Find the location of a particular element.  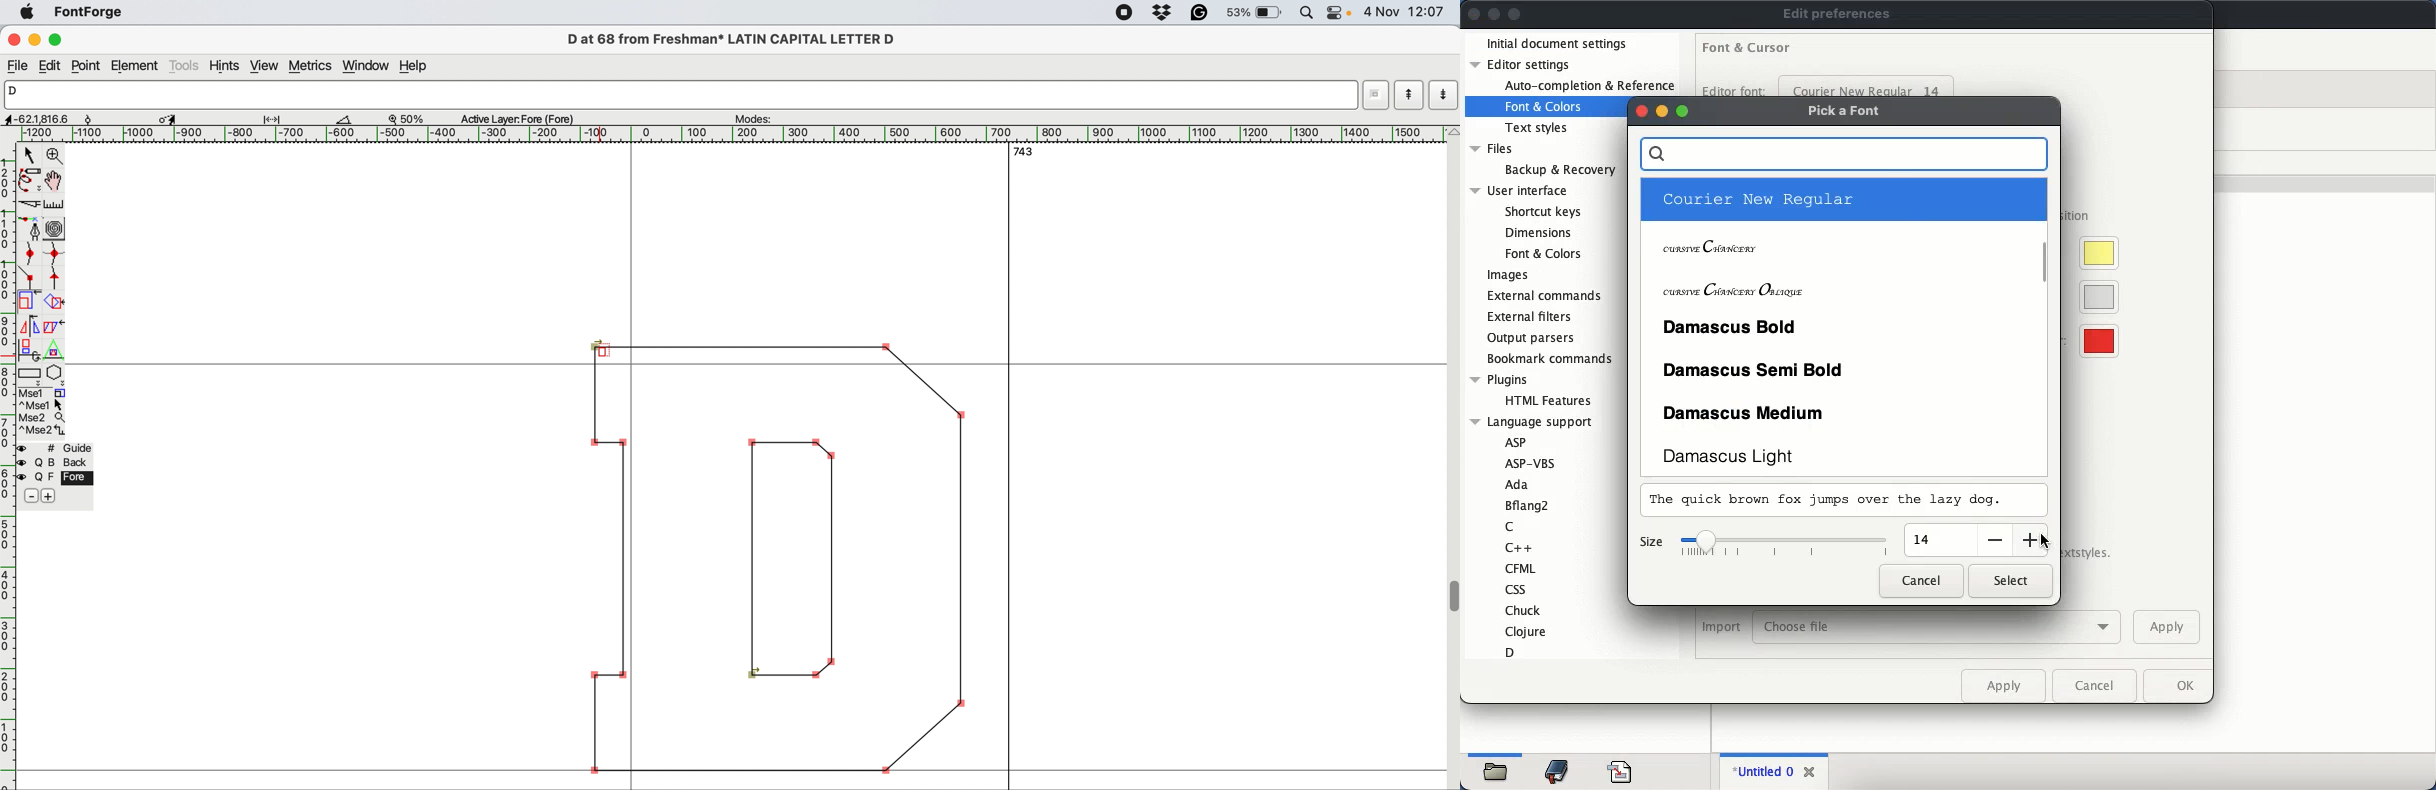

font & colors is located at coordinates (1542, 253).